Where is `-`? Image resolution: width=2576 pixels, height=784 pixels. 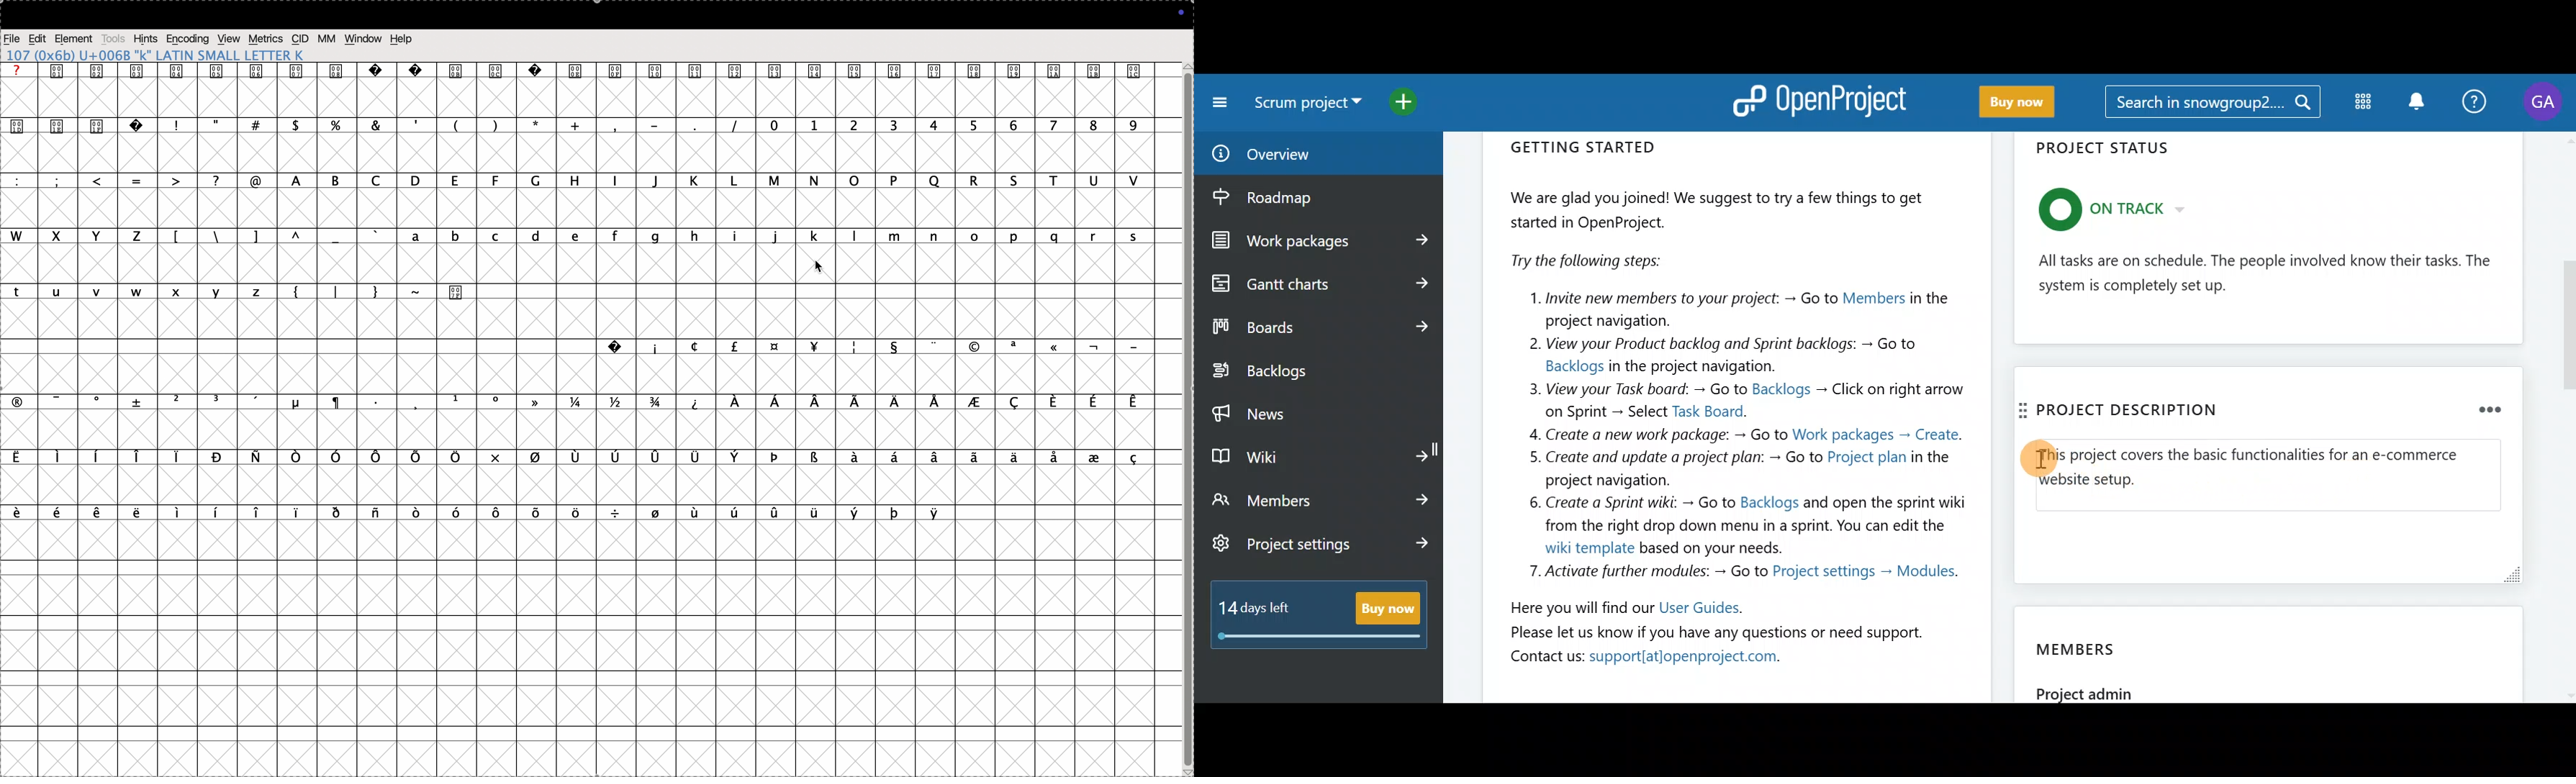
- is located at coordinates (418, 295).